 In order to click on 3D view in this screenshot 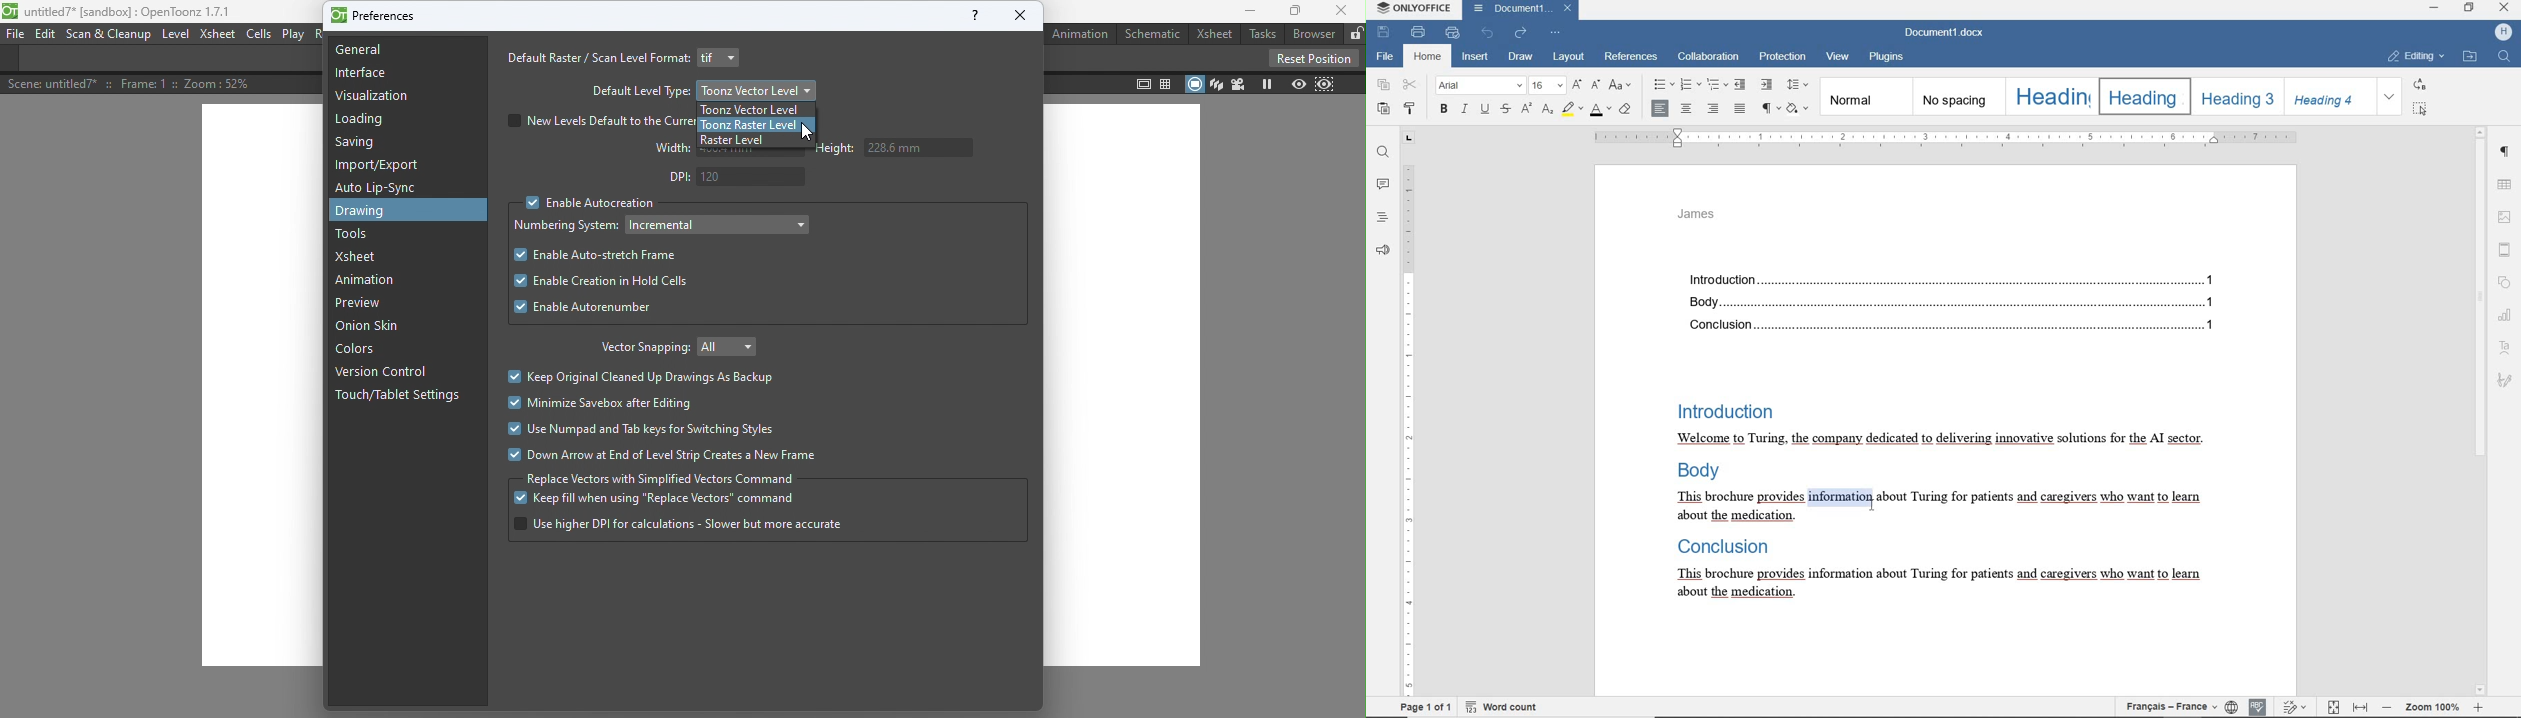, I will do `click(1215, 83)`.